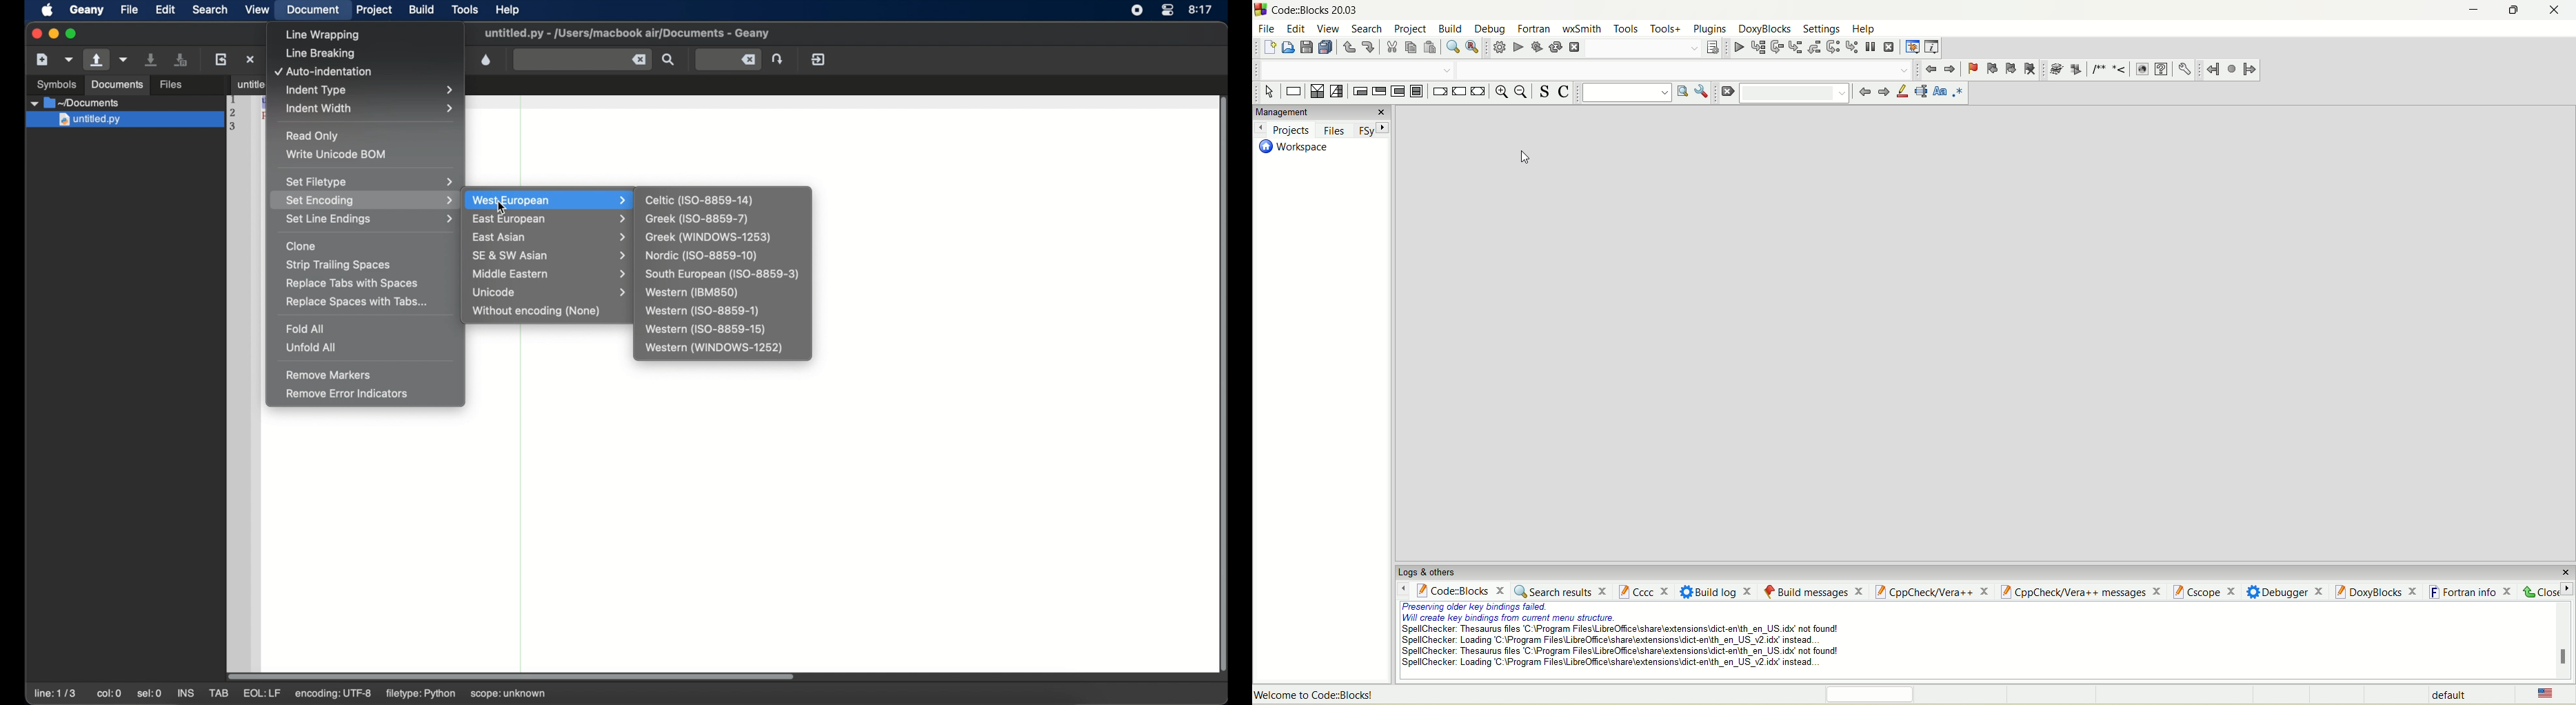 The width and height of the screenshot is (2576, 728). What do you see at coordinates (1262, 10) in the screenshot?
I see `logo` at bounding box center [1262, 10].